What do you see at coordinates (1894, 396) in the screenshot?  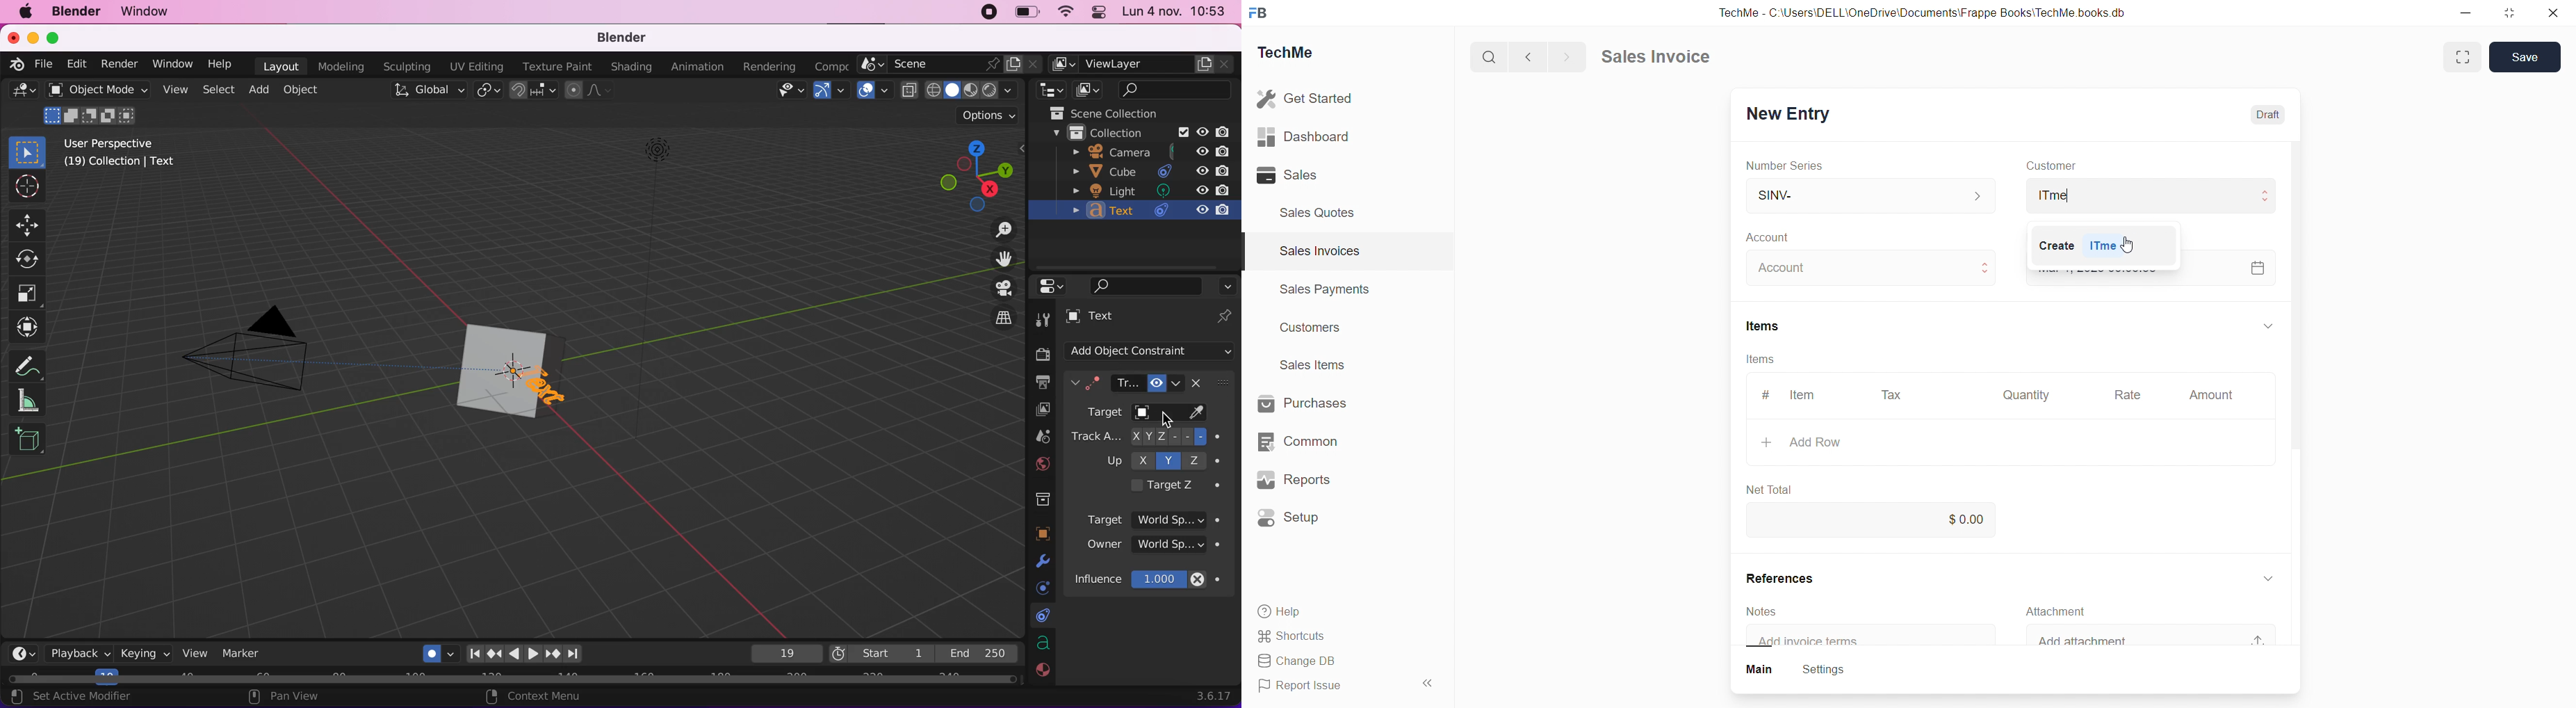 I see `Tax` at bounding box center [1894, 396].